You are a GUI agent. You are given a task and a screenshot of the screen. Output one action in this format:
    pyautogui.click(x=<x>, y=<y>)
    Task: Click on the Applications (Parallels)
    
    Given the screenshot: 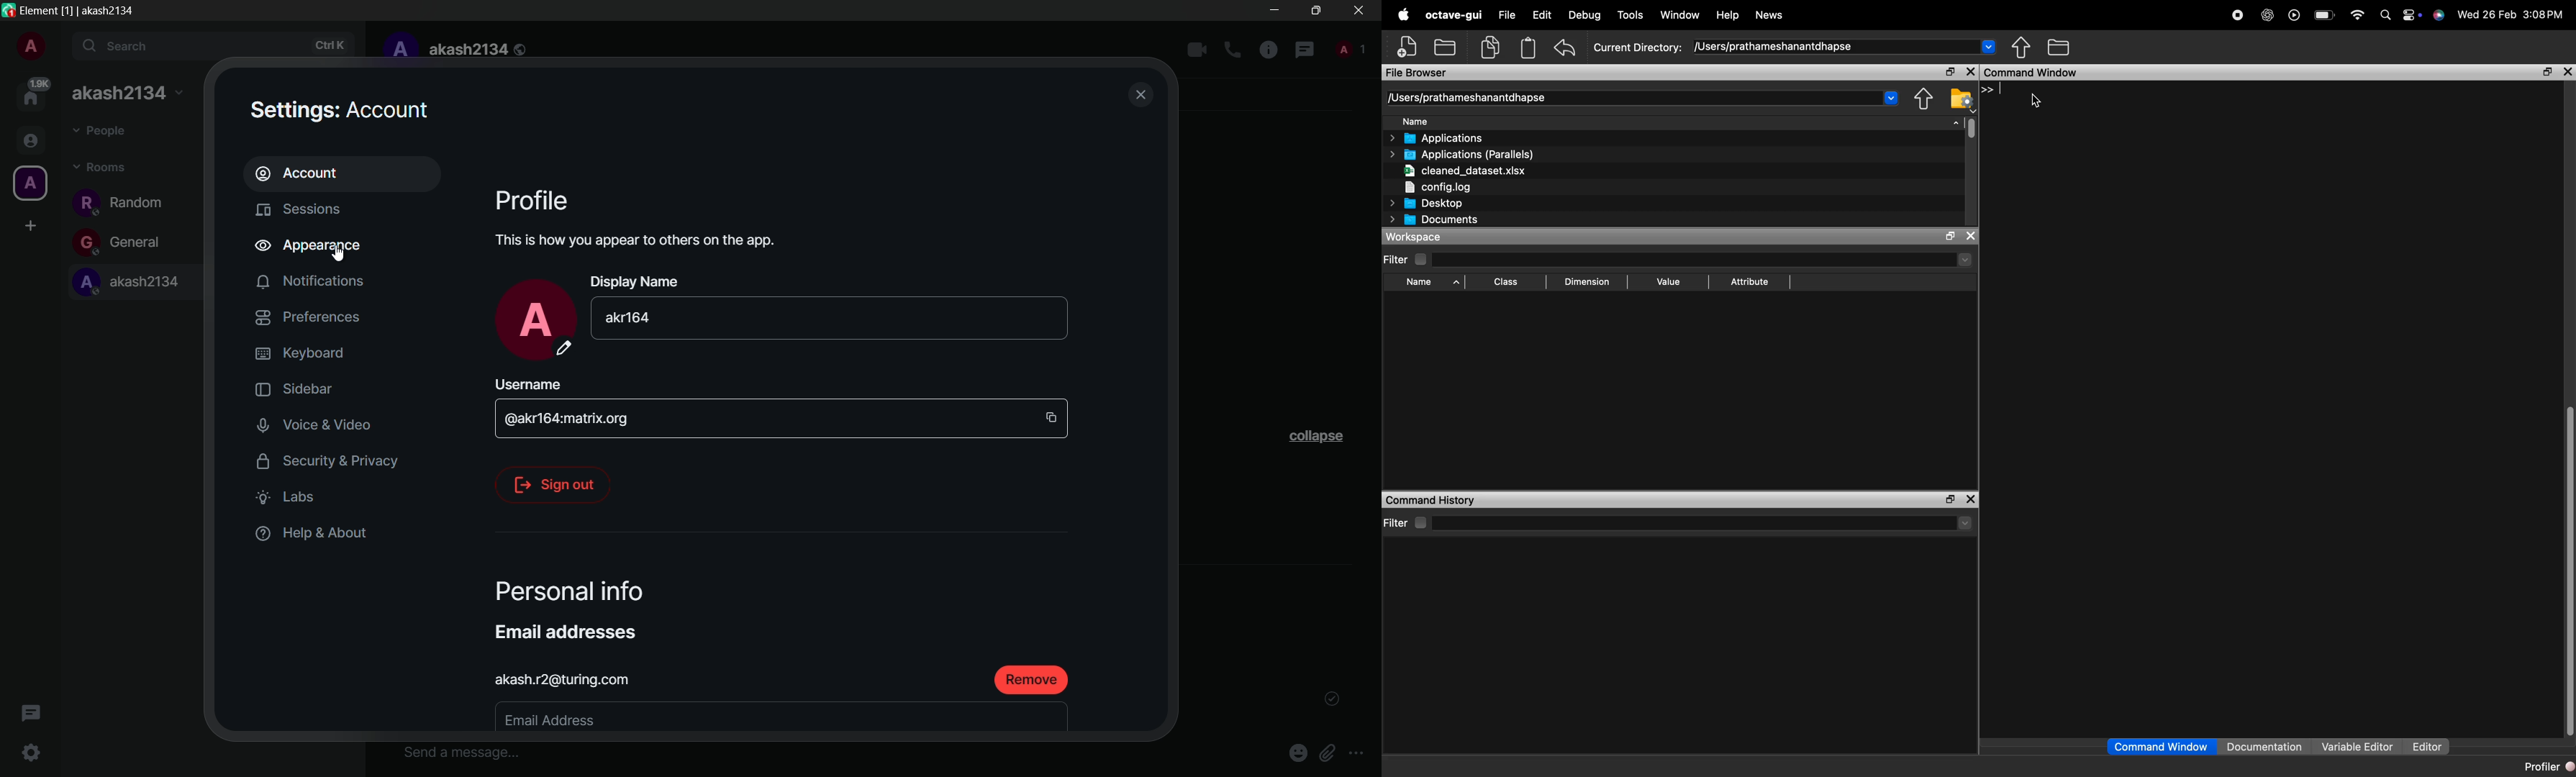 What is the action you would take?
    pyautogui.click(x=1462, y=154)
    